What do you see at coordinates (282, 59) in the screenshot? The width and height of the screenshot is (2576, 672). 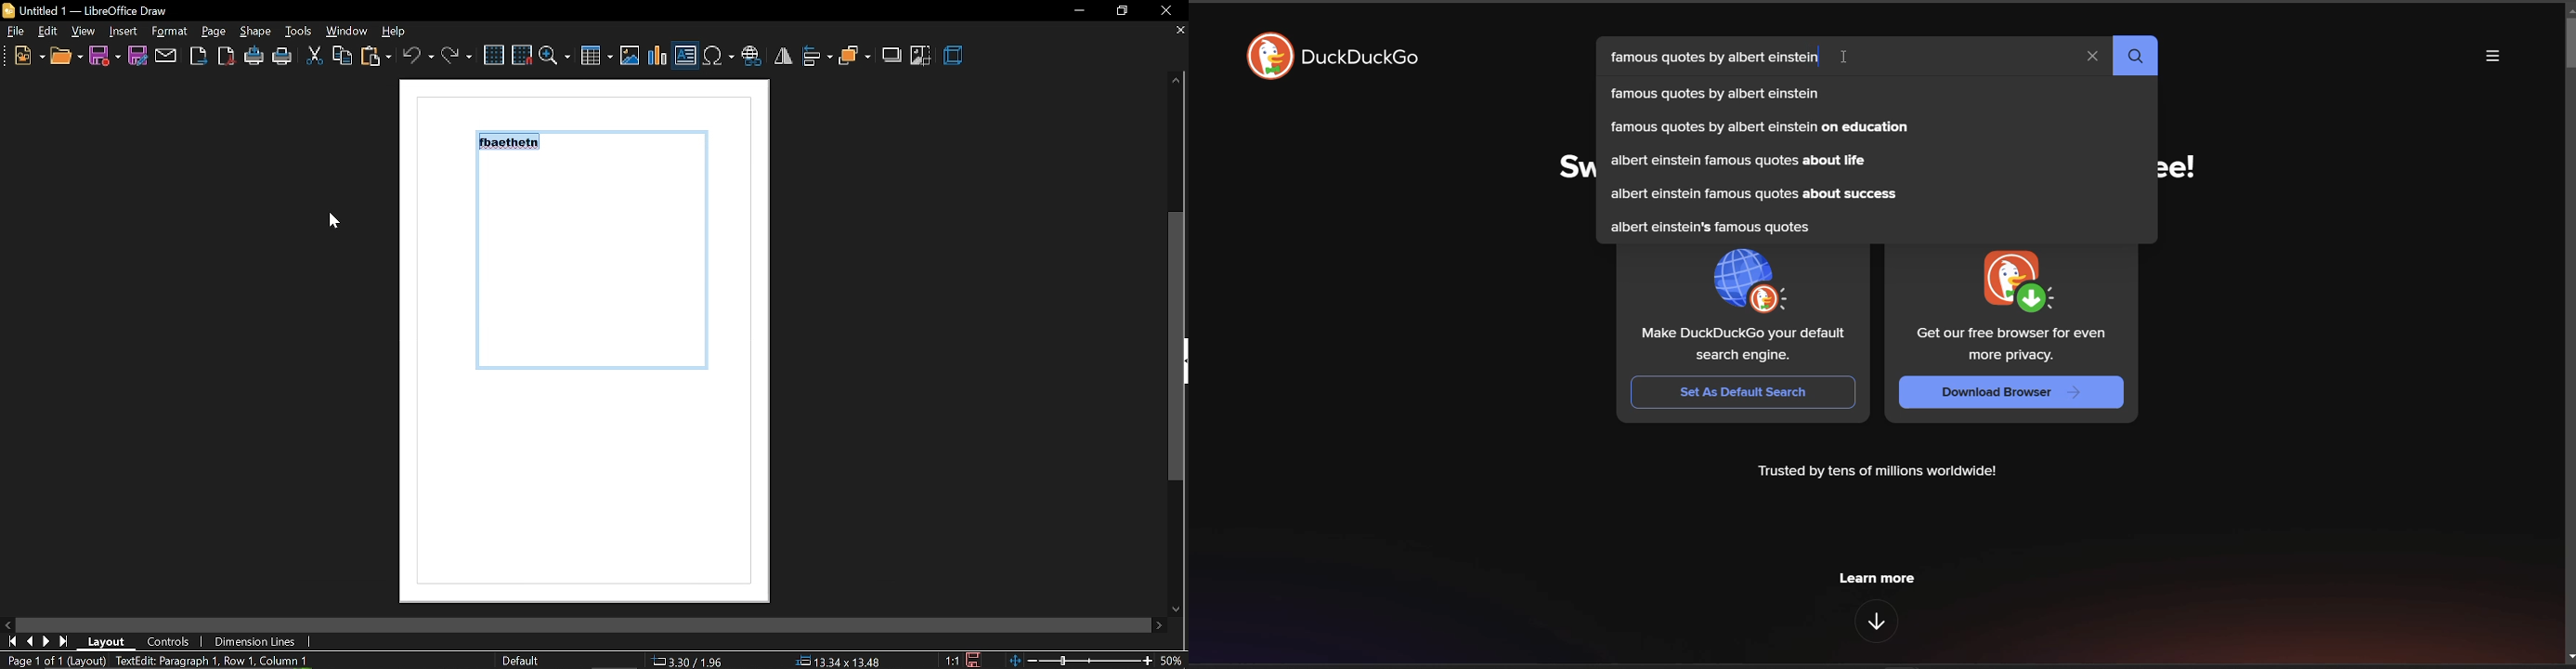 I see `print` at bounding box center [282, 59].